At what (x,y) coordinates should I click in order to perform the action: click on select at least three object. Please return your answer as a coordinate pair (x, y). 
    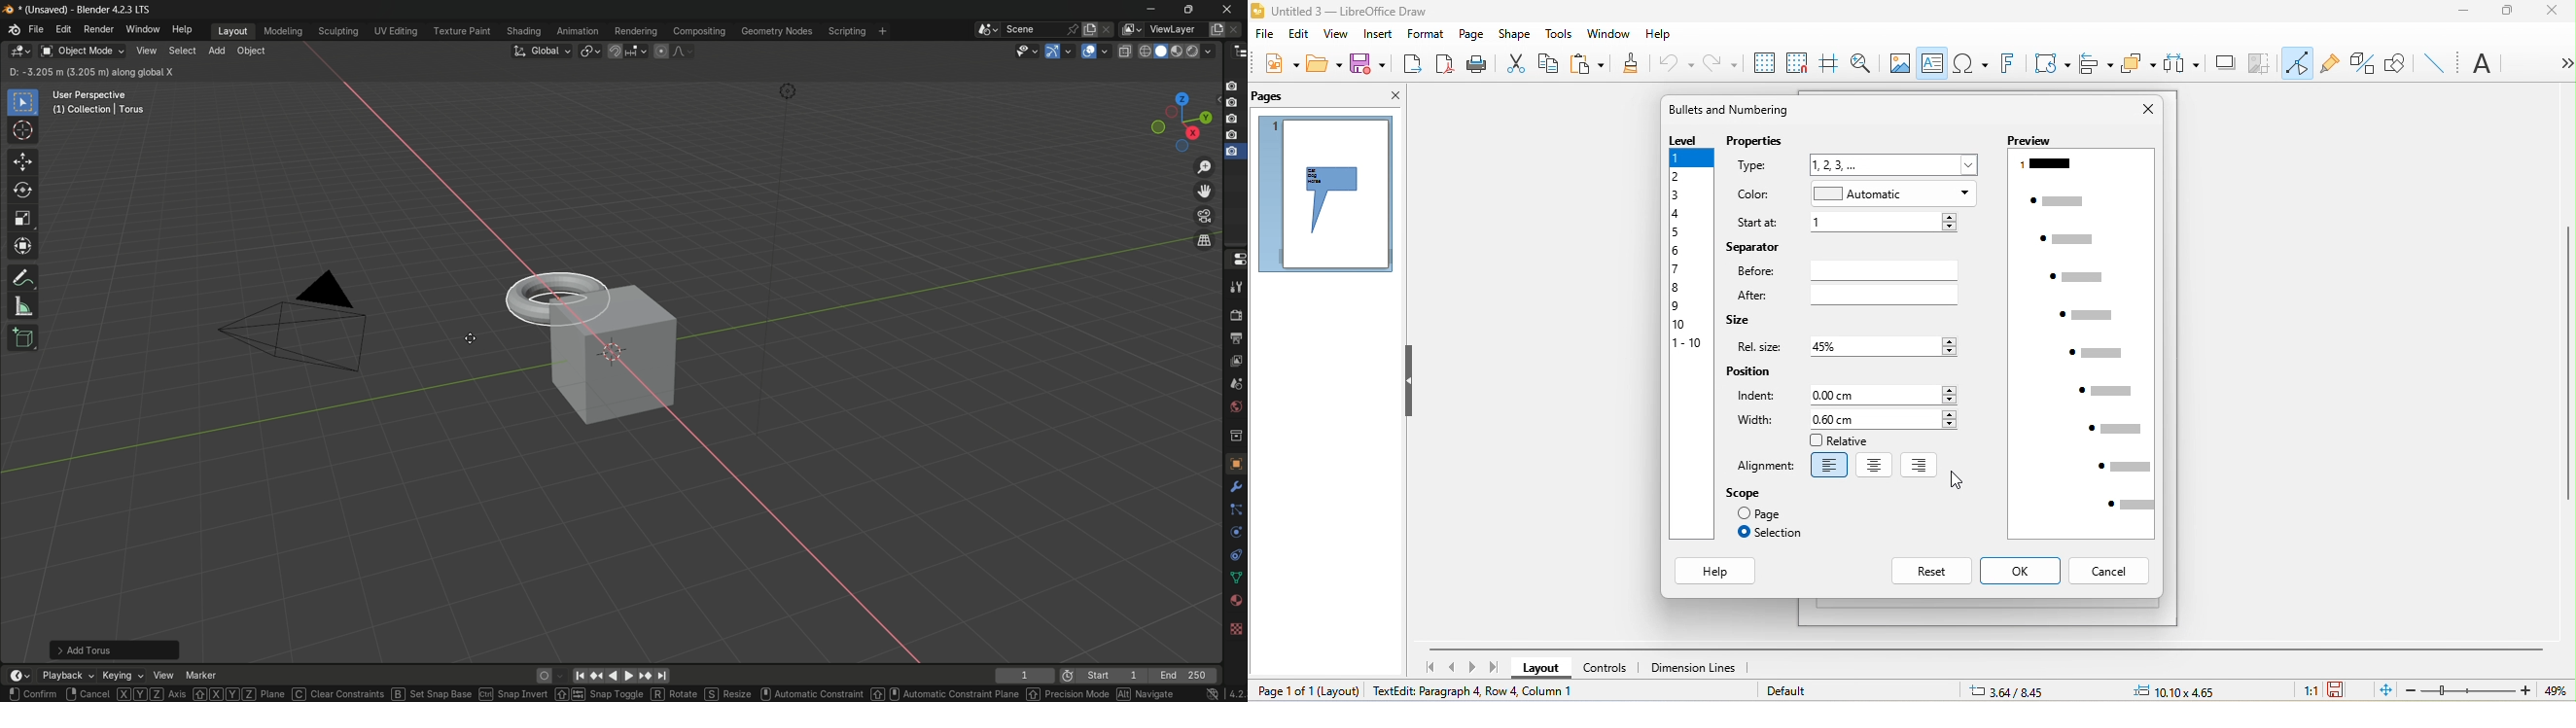
    Looking at the image, I should click on (2181, 64).